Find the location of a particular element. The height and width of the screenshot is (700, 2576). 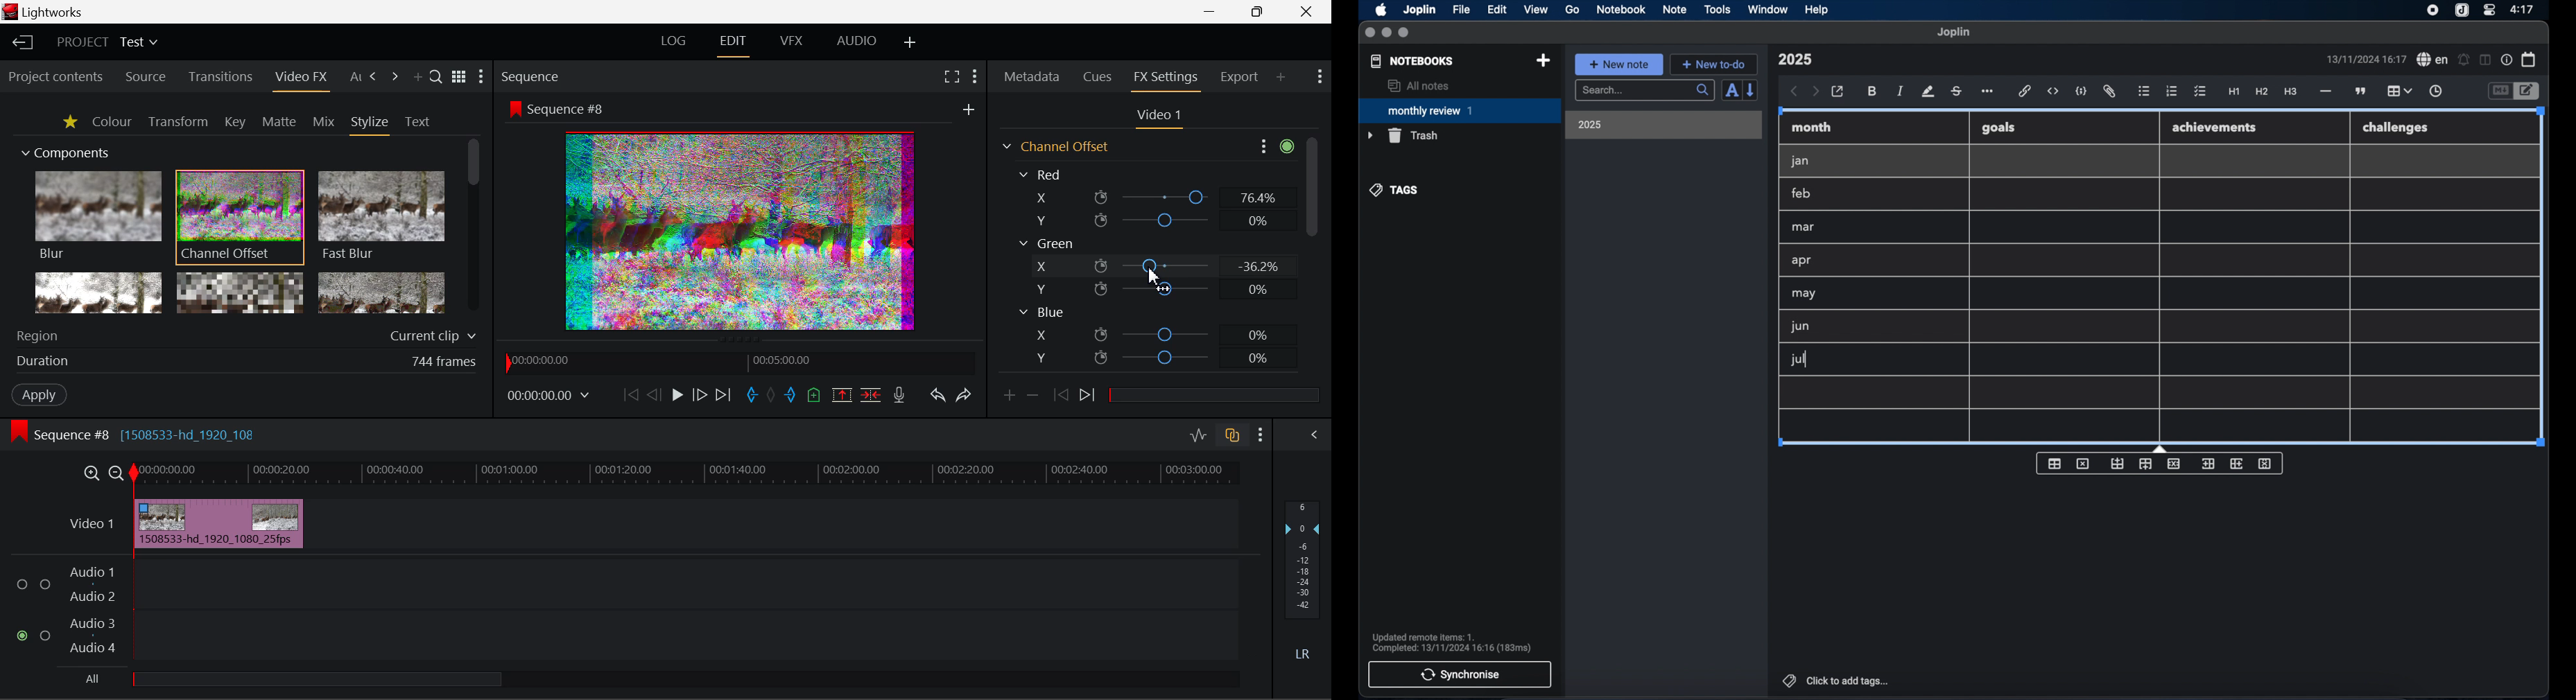

synchronise is located at coordinates (1460, 674).